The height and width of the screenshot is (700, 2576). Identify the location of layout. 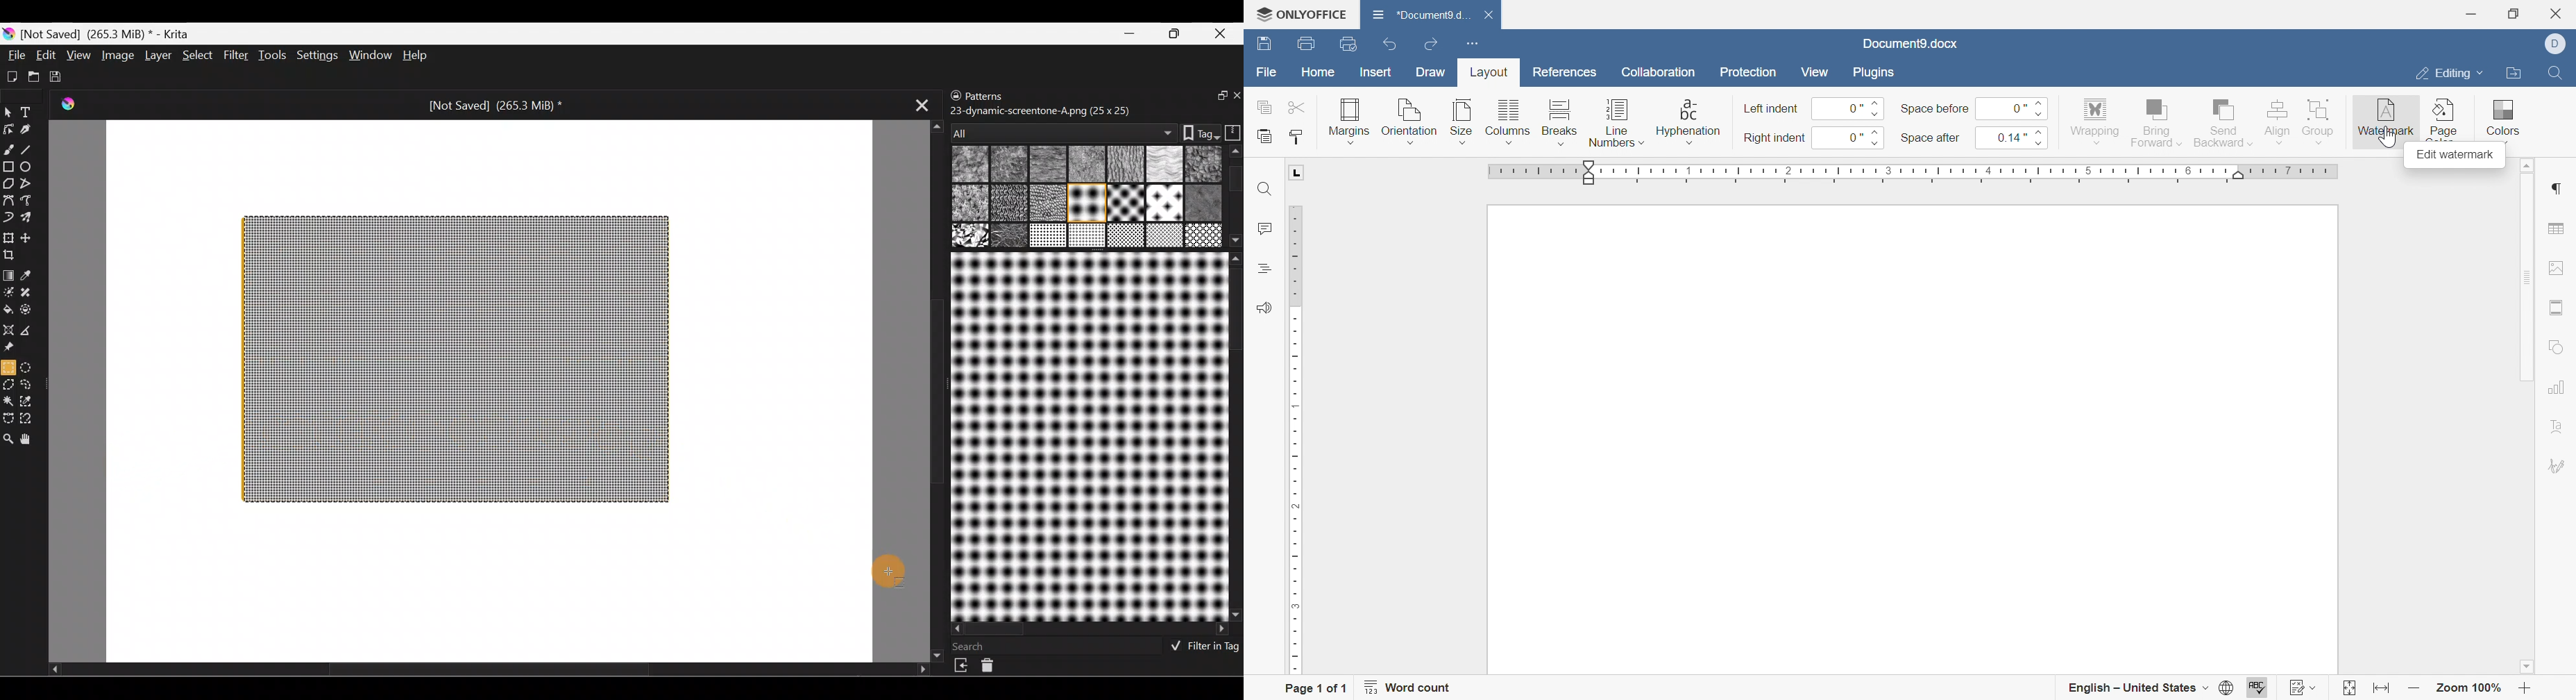
(1486, 75).